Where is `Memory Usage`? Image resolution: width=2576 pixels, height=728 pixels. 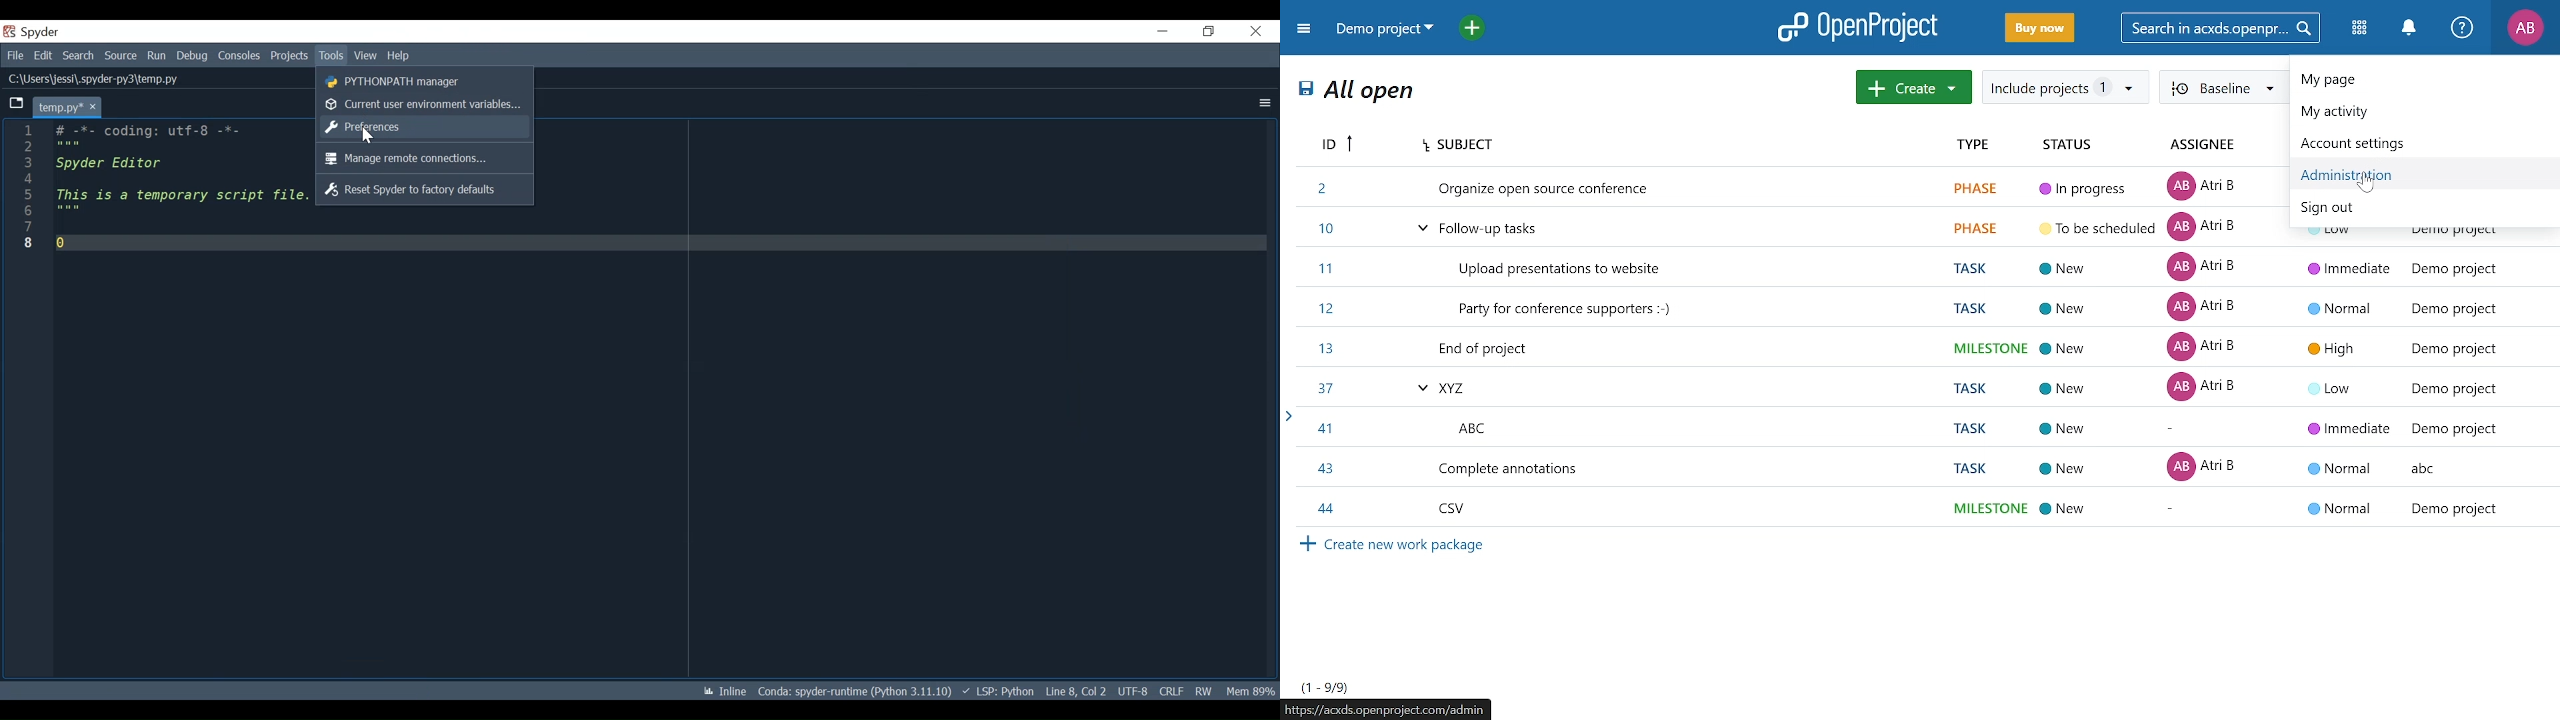
Memory Usage is located at coordinates (1250, 691).